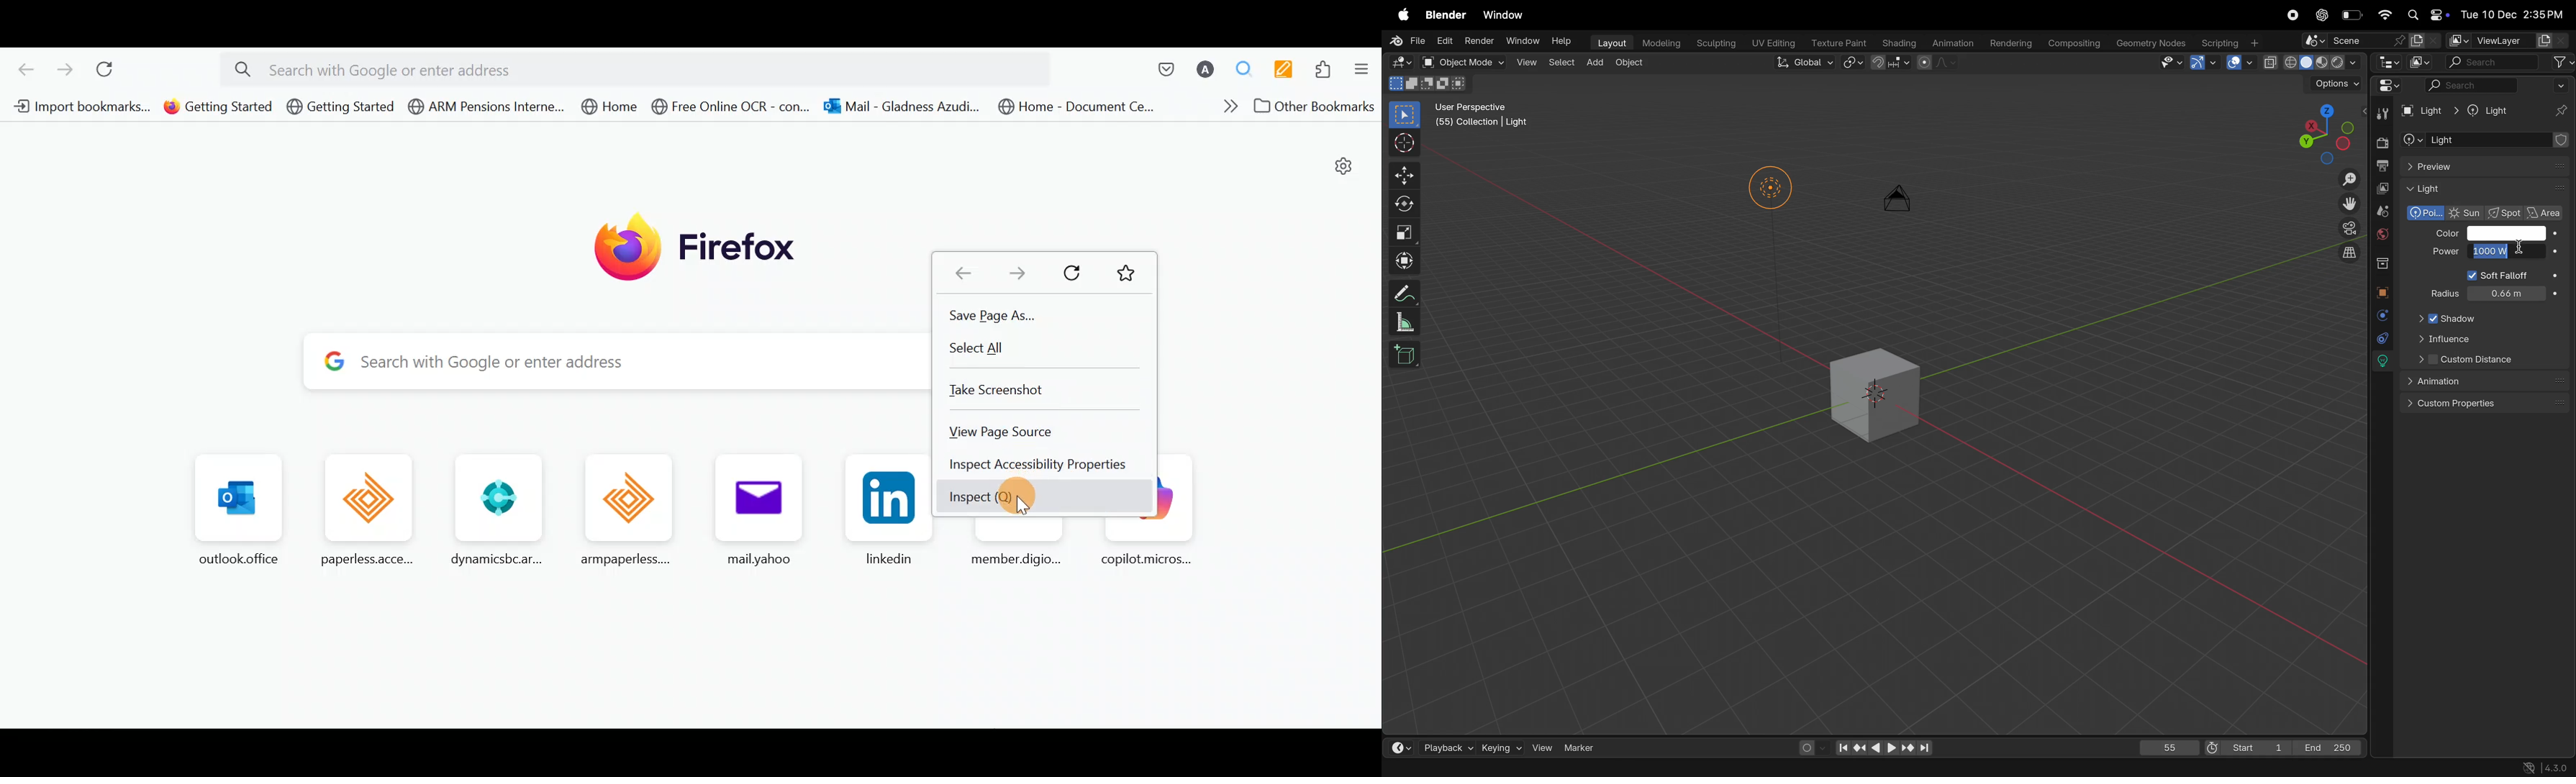 The height and width of the screenshot is (784, 2576). What do you see at coordinates (2484, 190) in the screenshot?
I see `Light` at bounding box center [2484, 190].